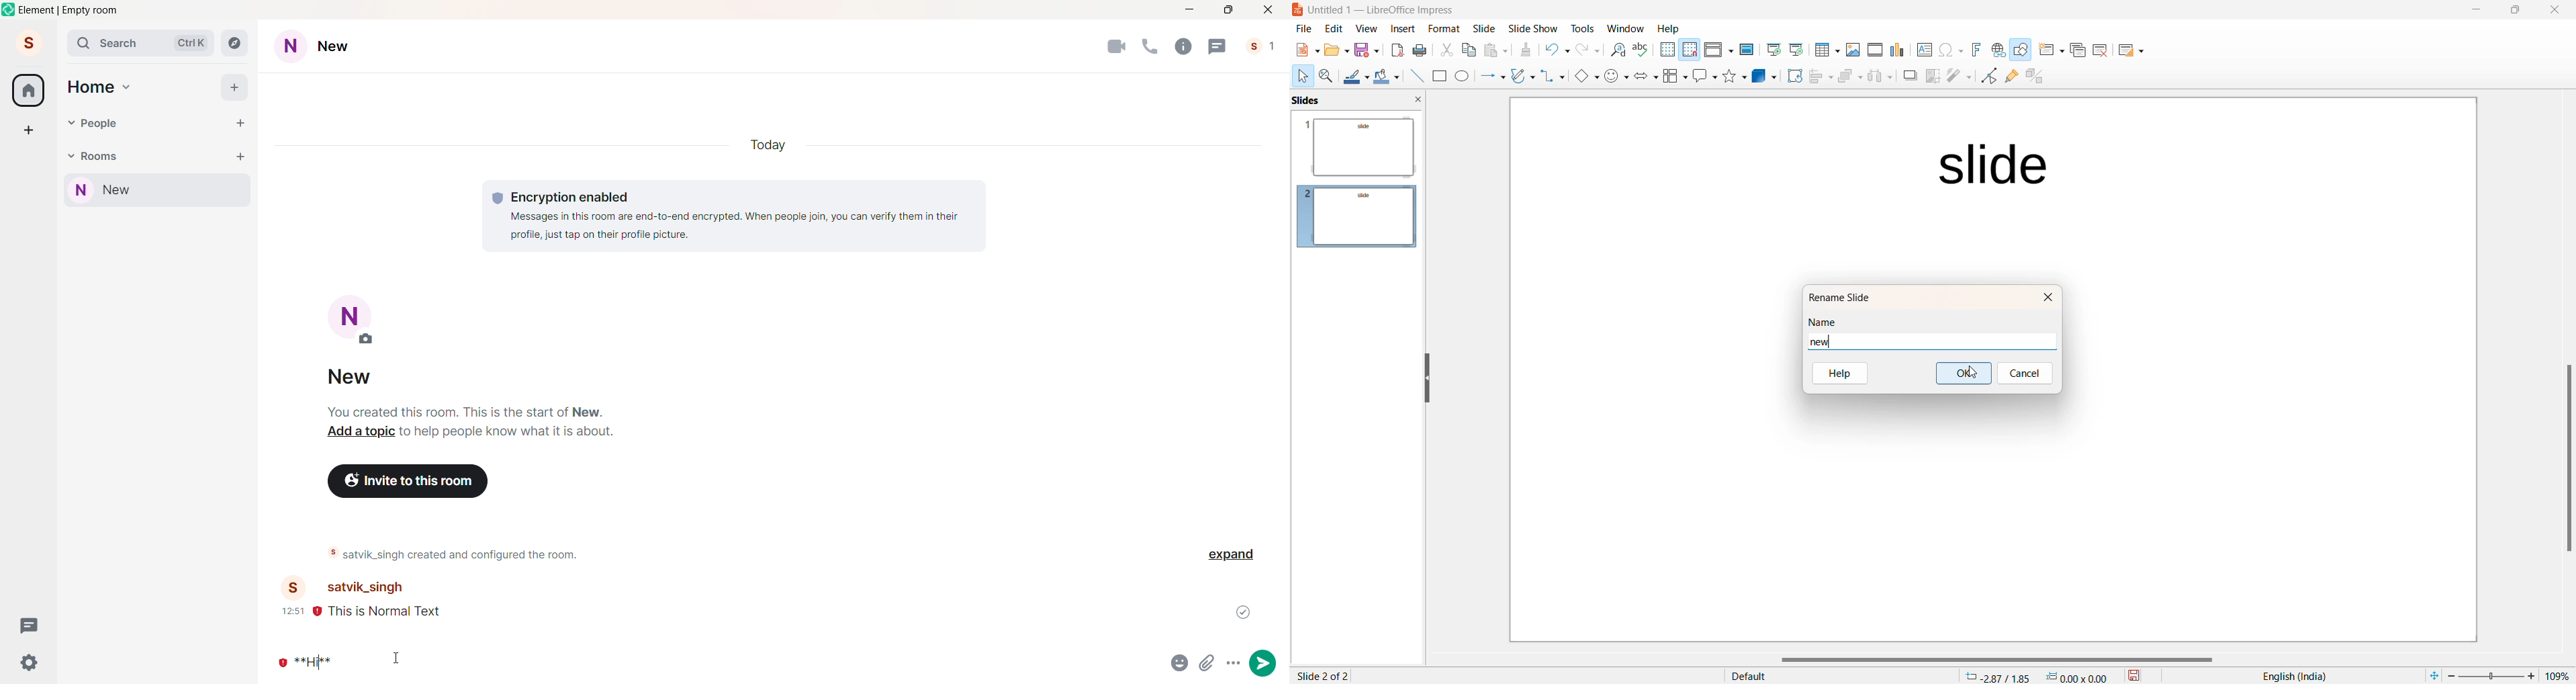 This screenshot has width=2576, height=700. Describe the element at coordinates (398, 658) in the screenshot. I see `cursor` at that location.